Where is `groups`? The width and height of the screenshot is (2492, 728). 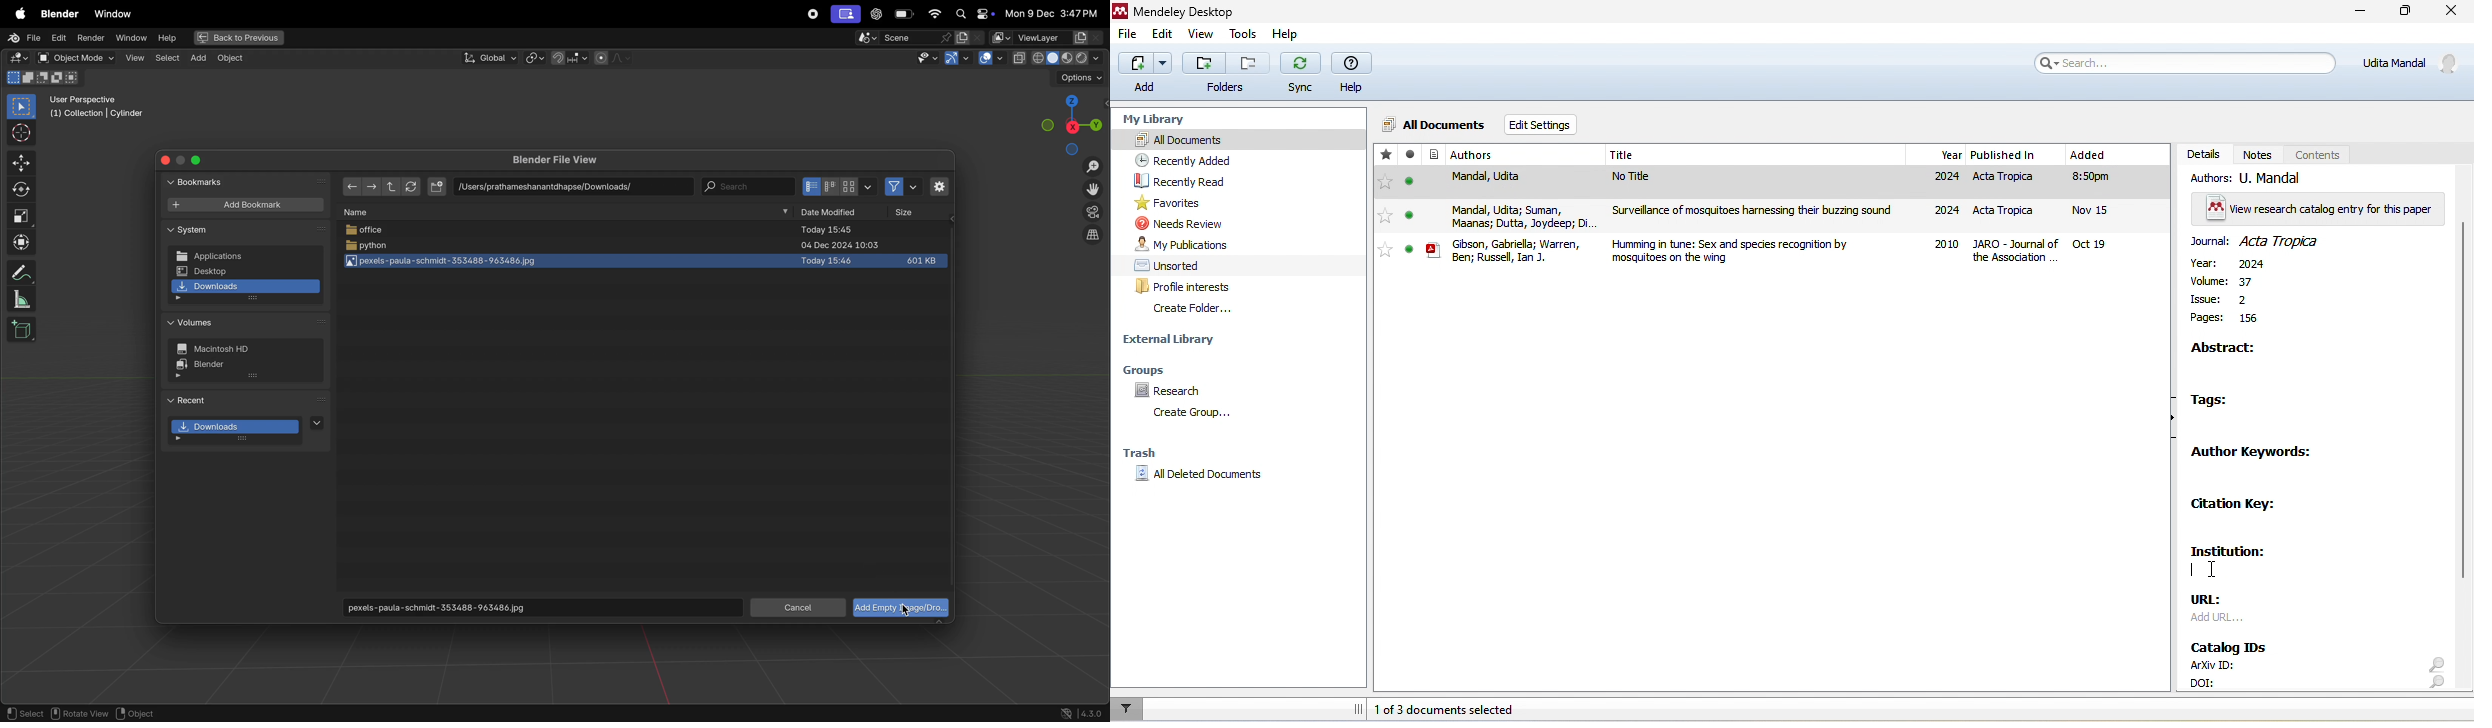 groups is located at coordinates (1164, 369).